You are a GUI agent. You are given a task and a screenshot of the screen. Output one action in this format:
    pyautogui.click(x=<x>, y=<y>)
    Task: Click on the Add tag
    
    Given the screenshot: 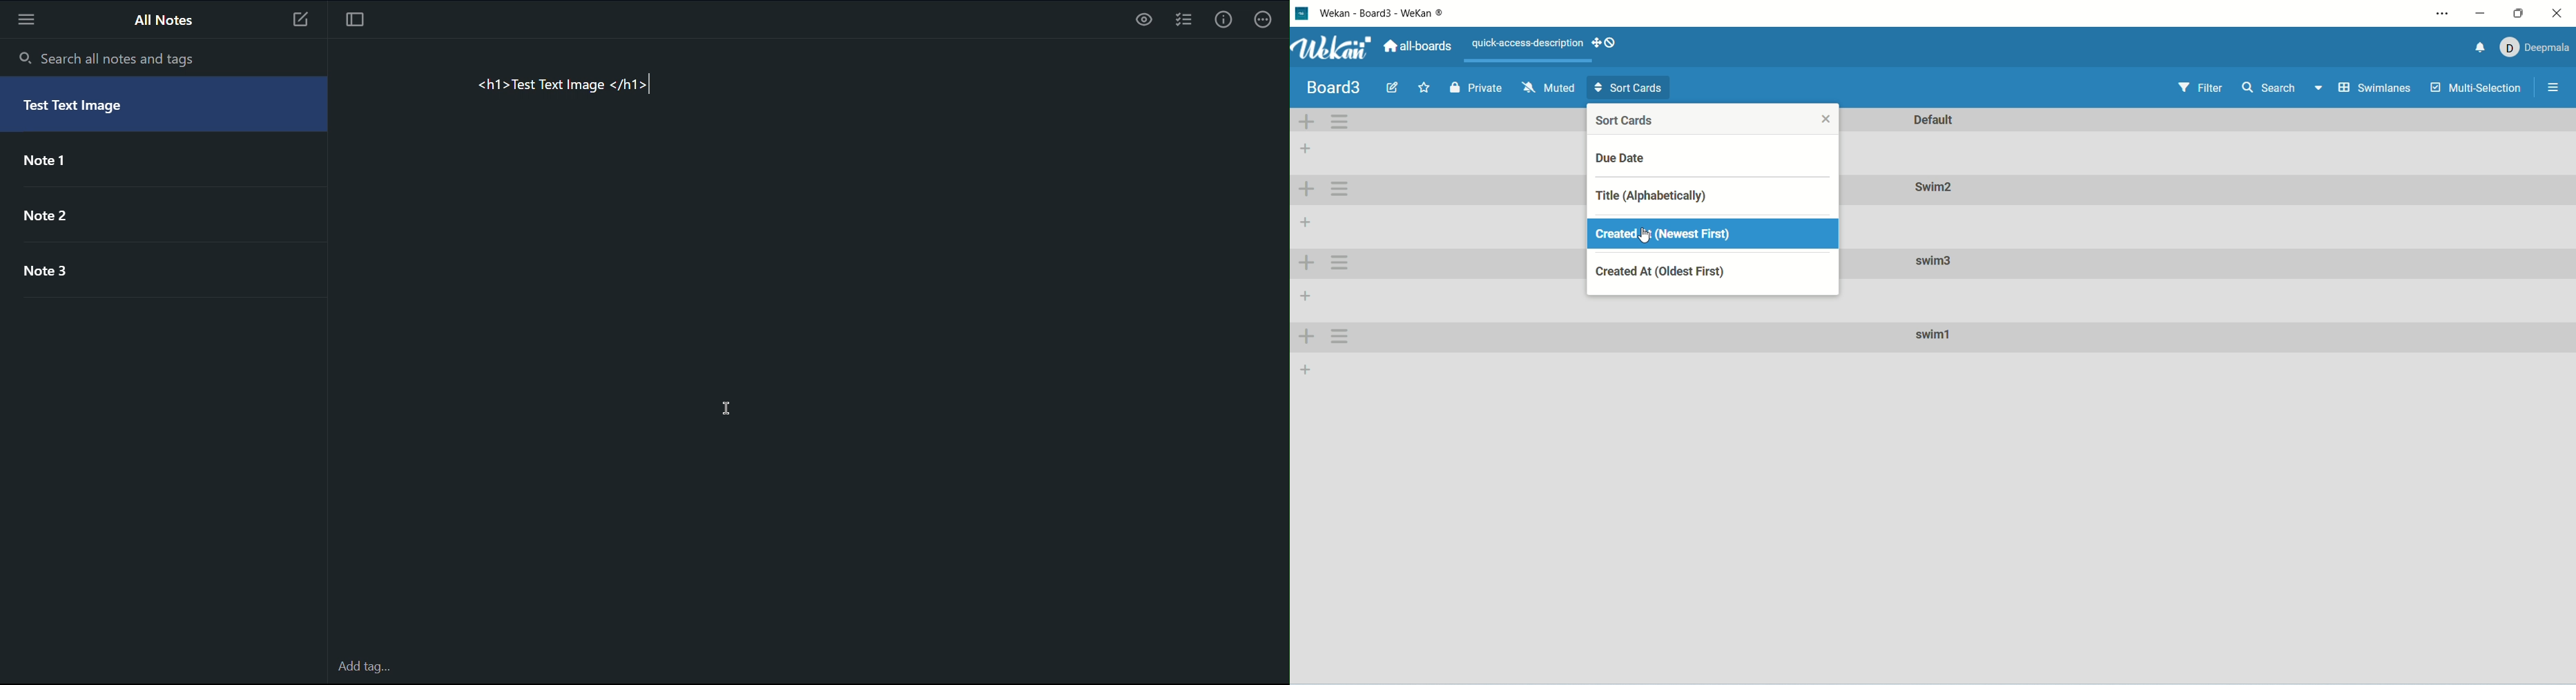 What is the action you would take?
    pyautogui.click(x=362, y=668)
    